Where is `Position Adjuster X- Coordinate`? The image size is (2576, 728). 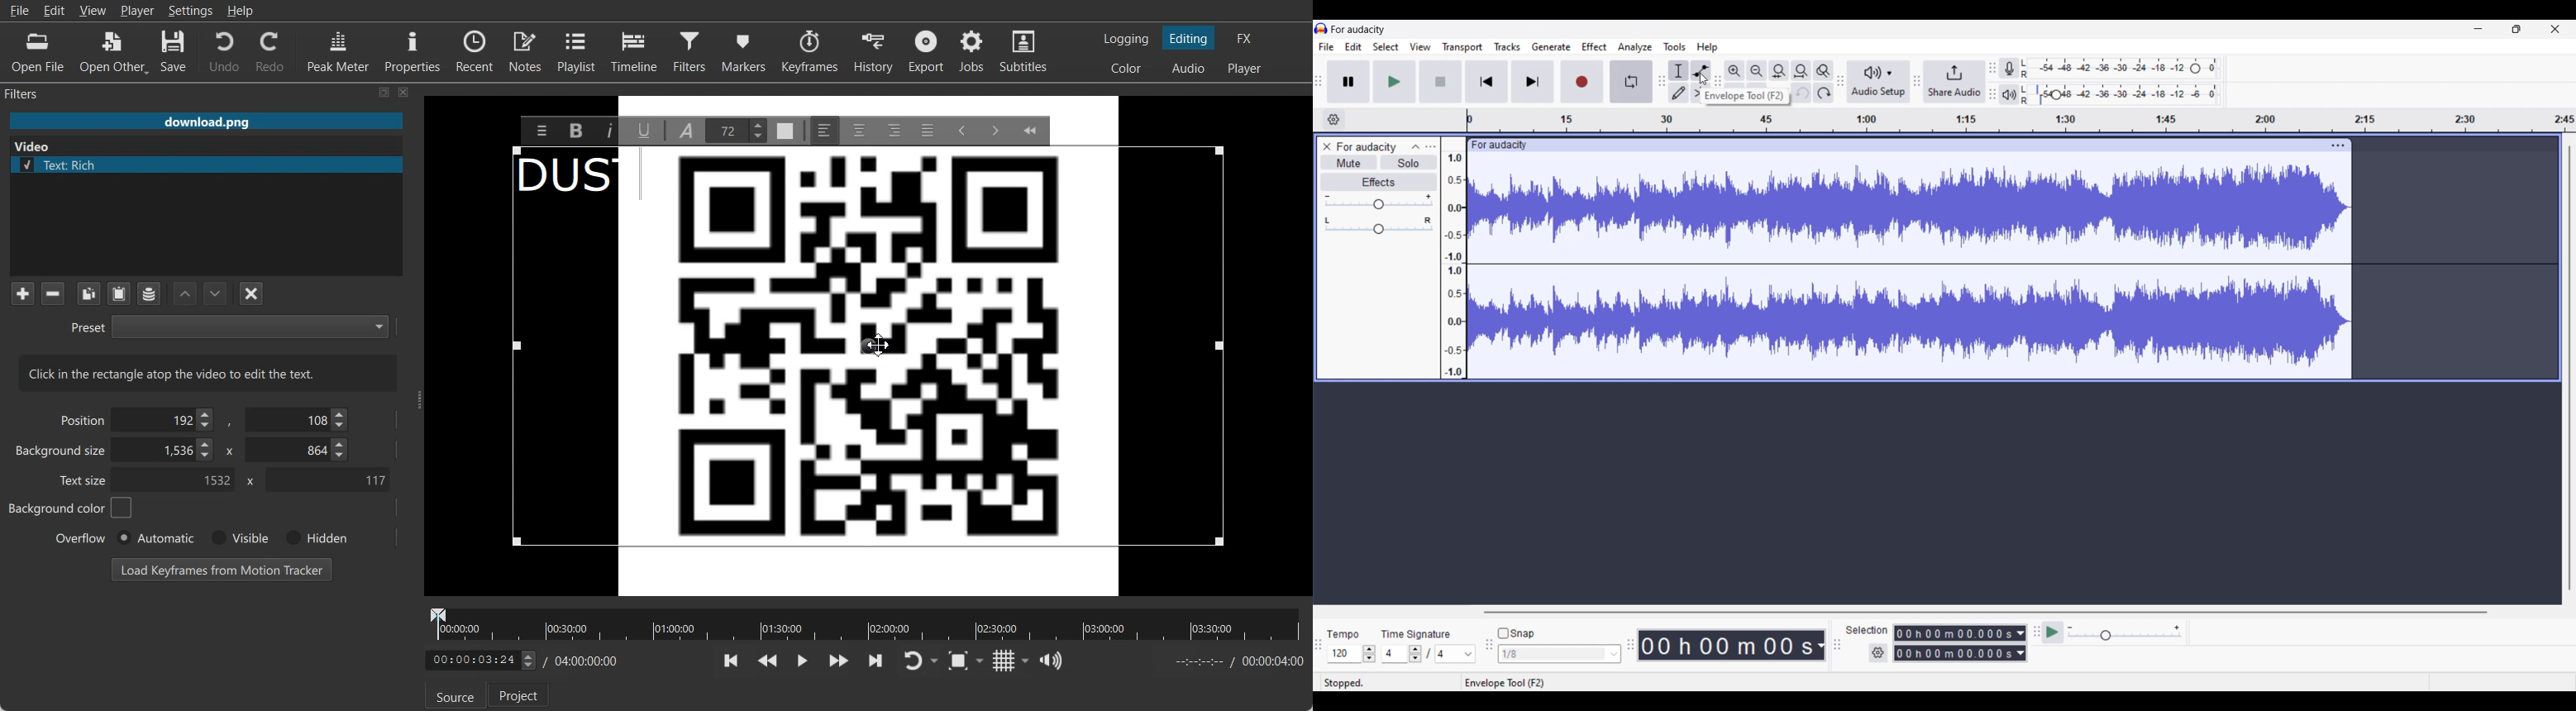 Position Adjuster X- Coordinate is located at coordinates (165, 419).